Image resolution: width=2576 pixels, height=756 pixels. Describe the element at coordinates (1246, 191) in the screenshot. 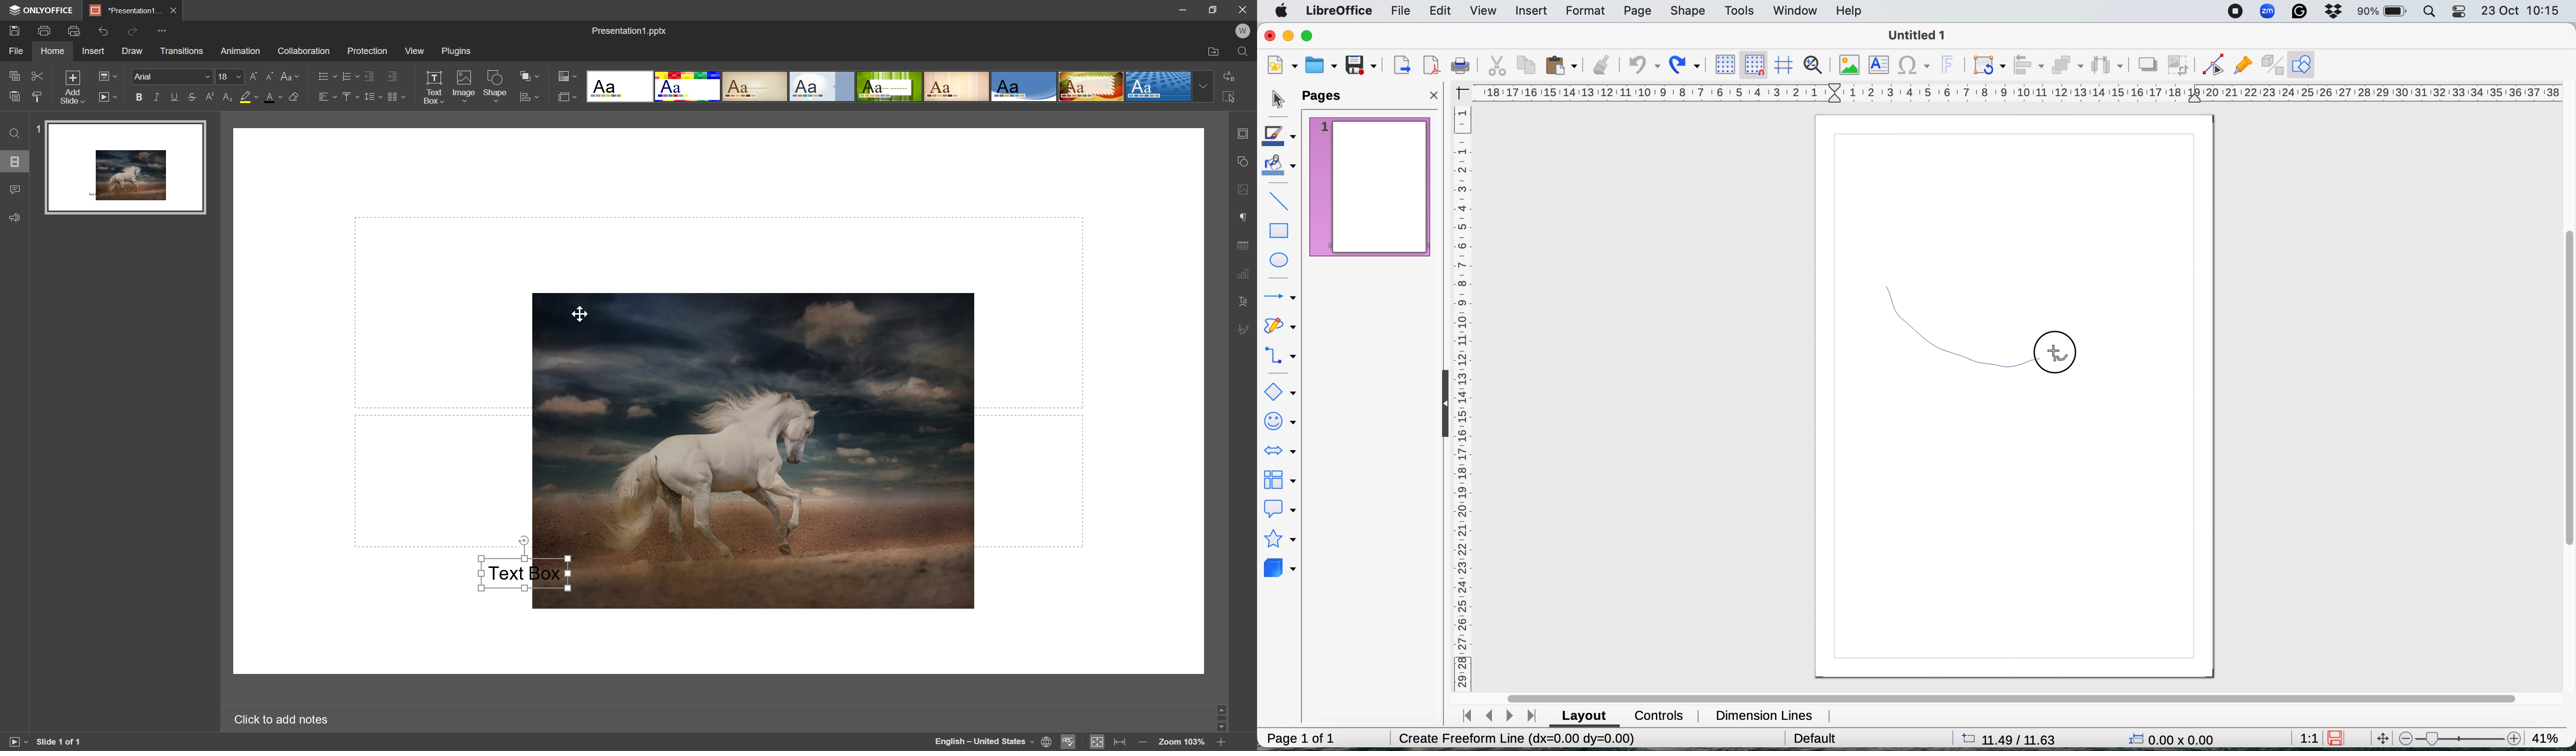

I see `Image settings` at that location.